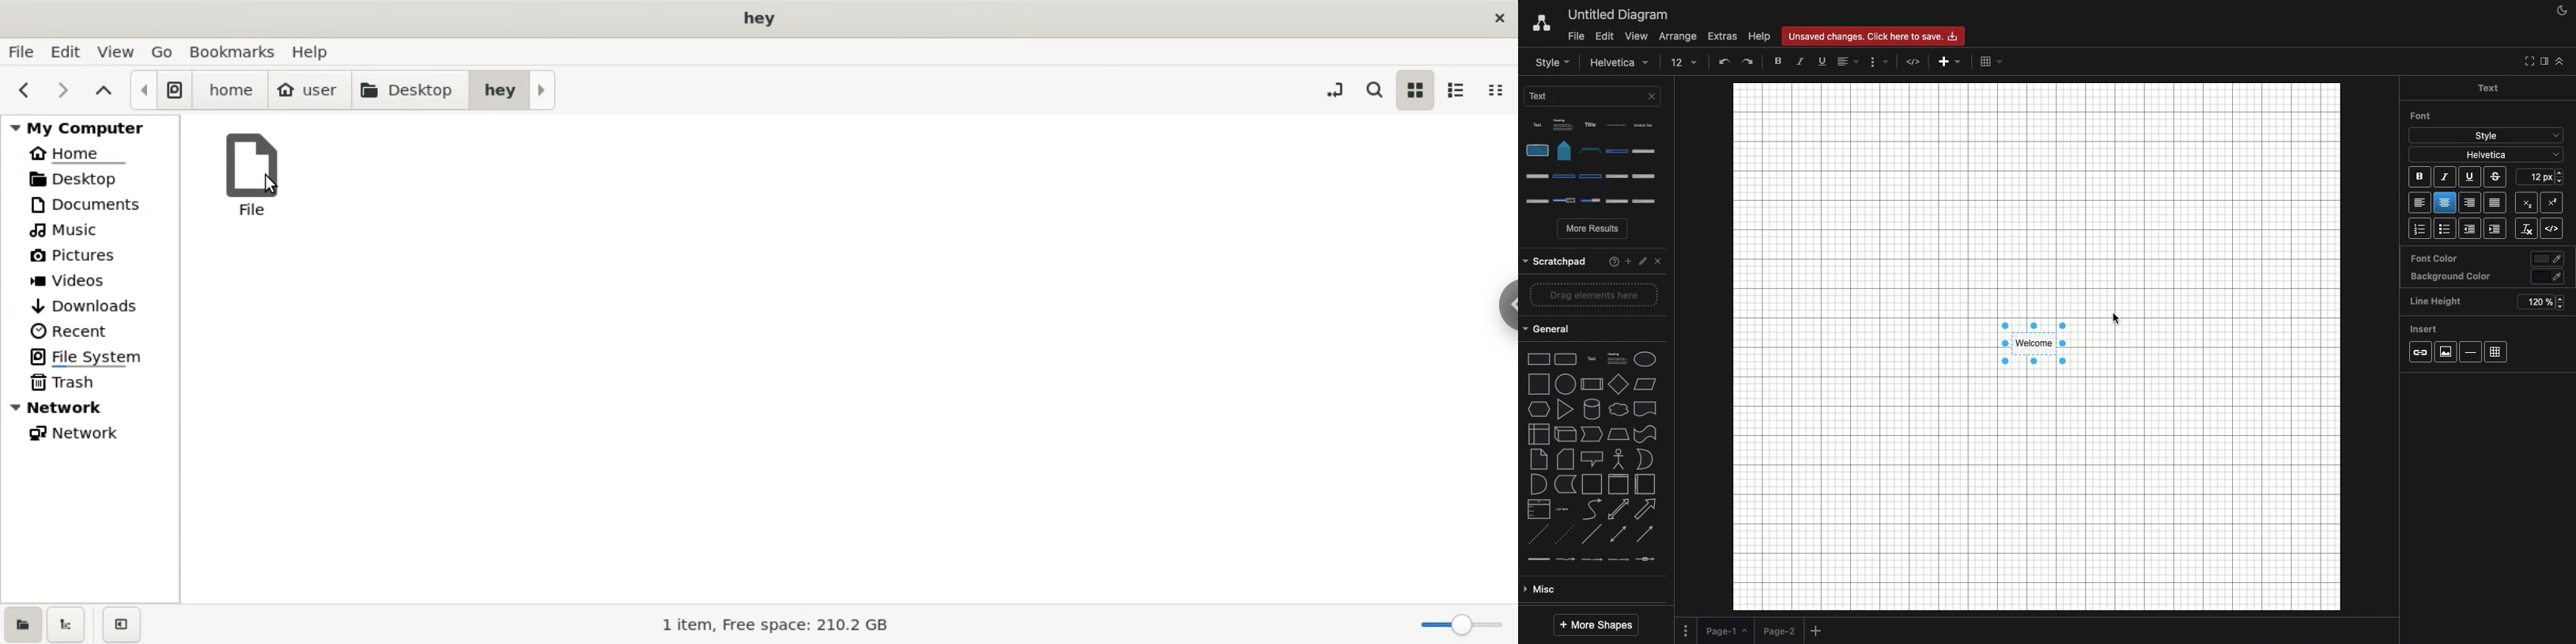 Image resolution: width=2576 pixels, height=644 pixels. I want to click on Options, so click(1686, 629).